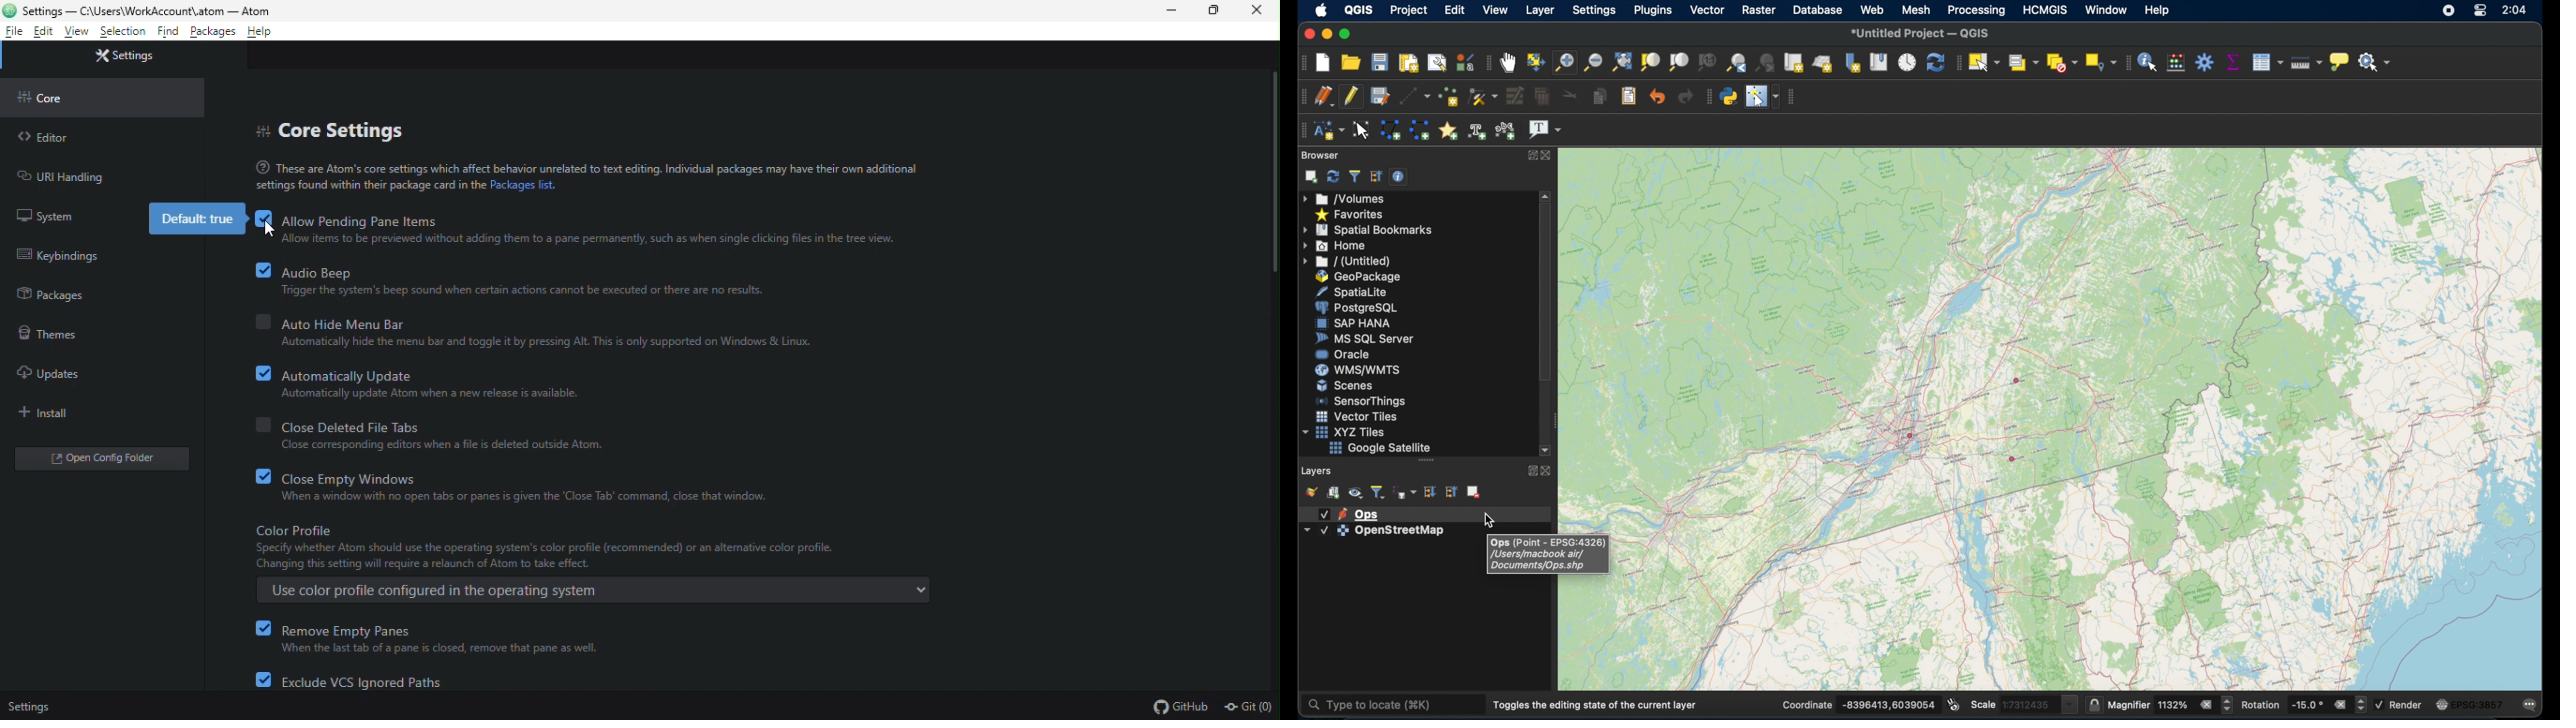 This screenshot has width=2576, height=728. I want to click on scenes, so click(1345, 385).